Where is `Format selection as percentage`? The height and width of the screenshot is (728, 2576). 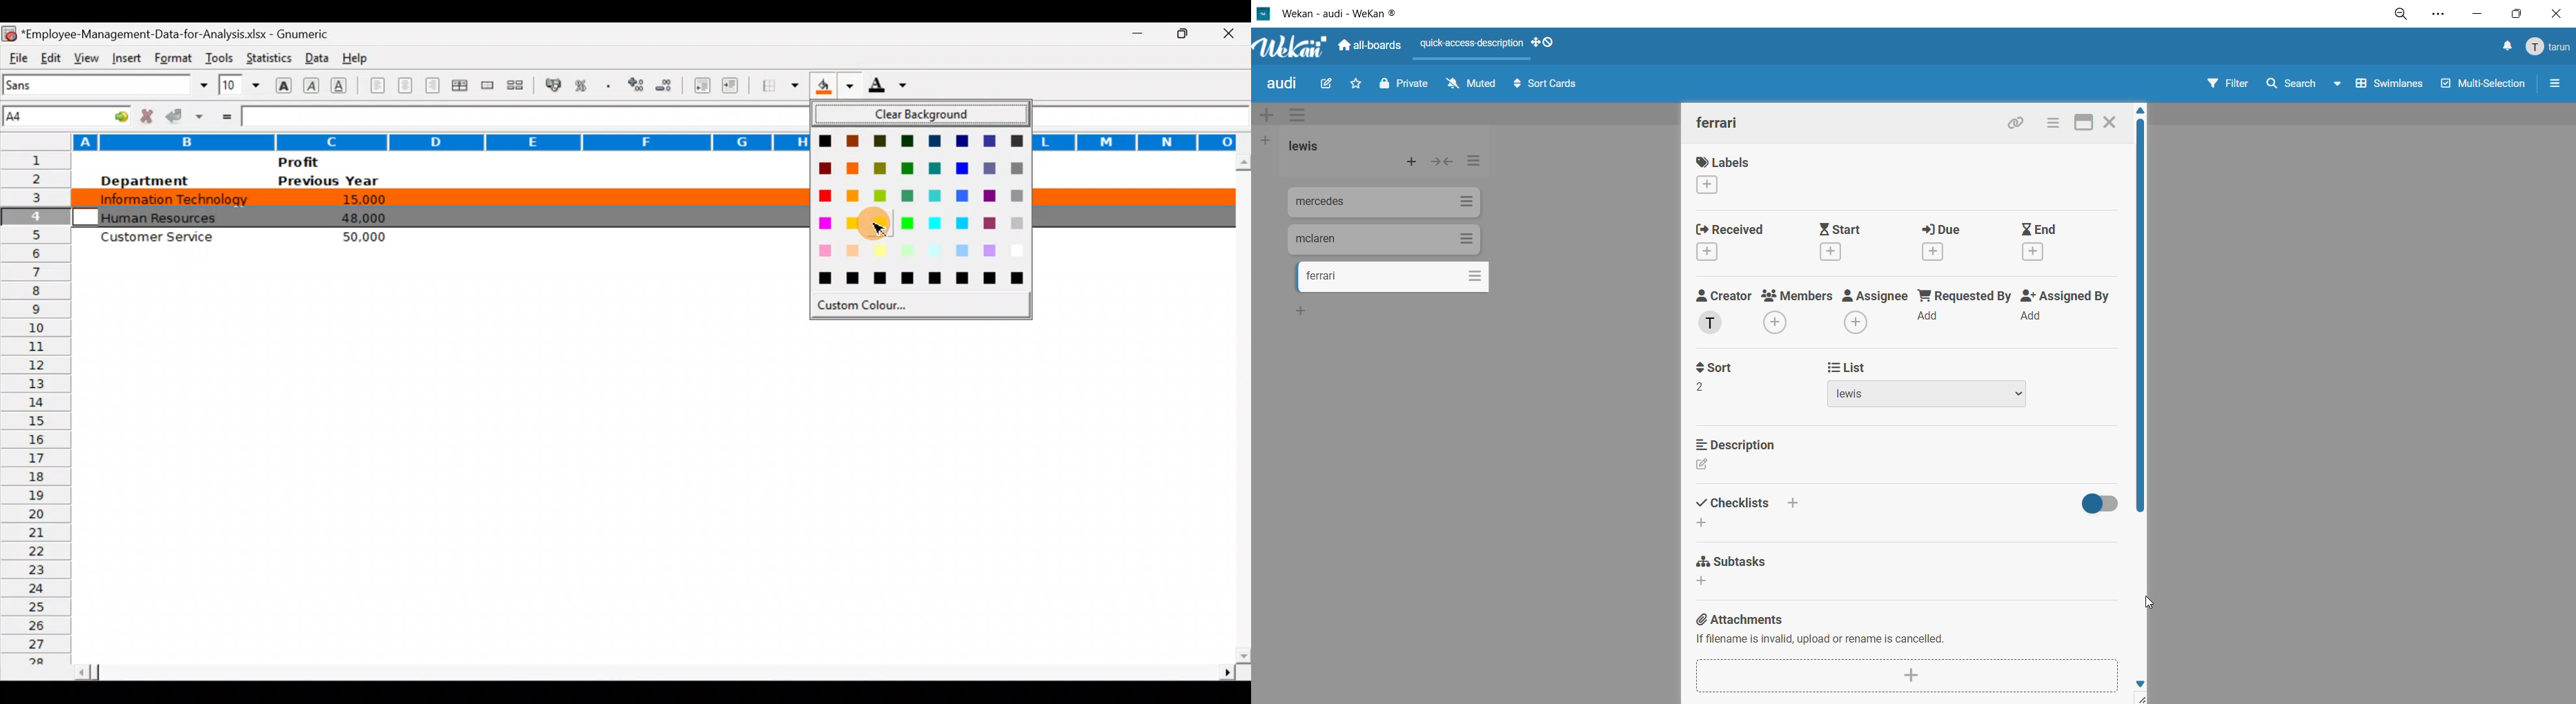 Format selection as percentage is located at coordinates (585, 85).